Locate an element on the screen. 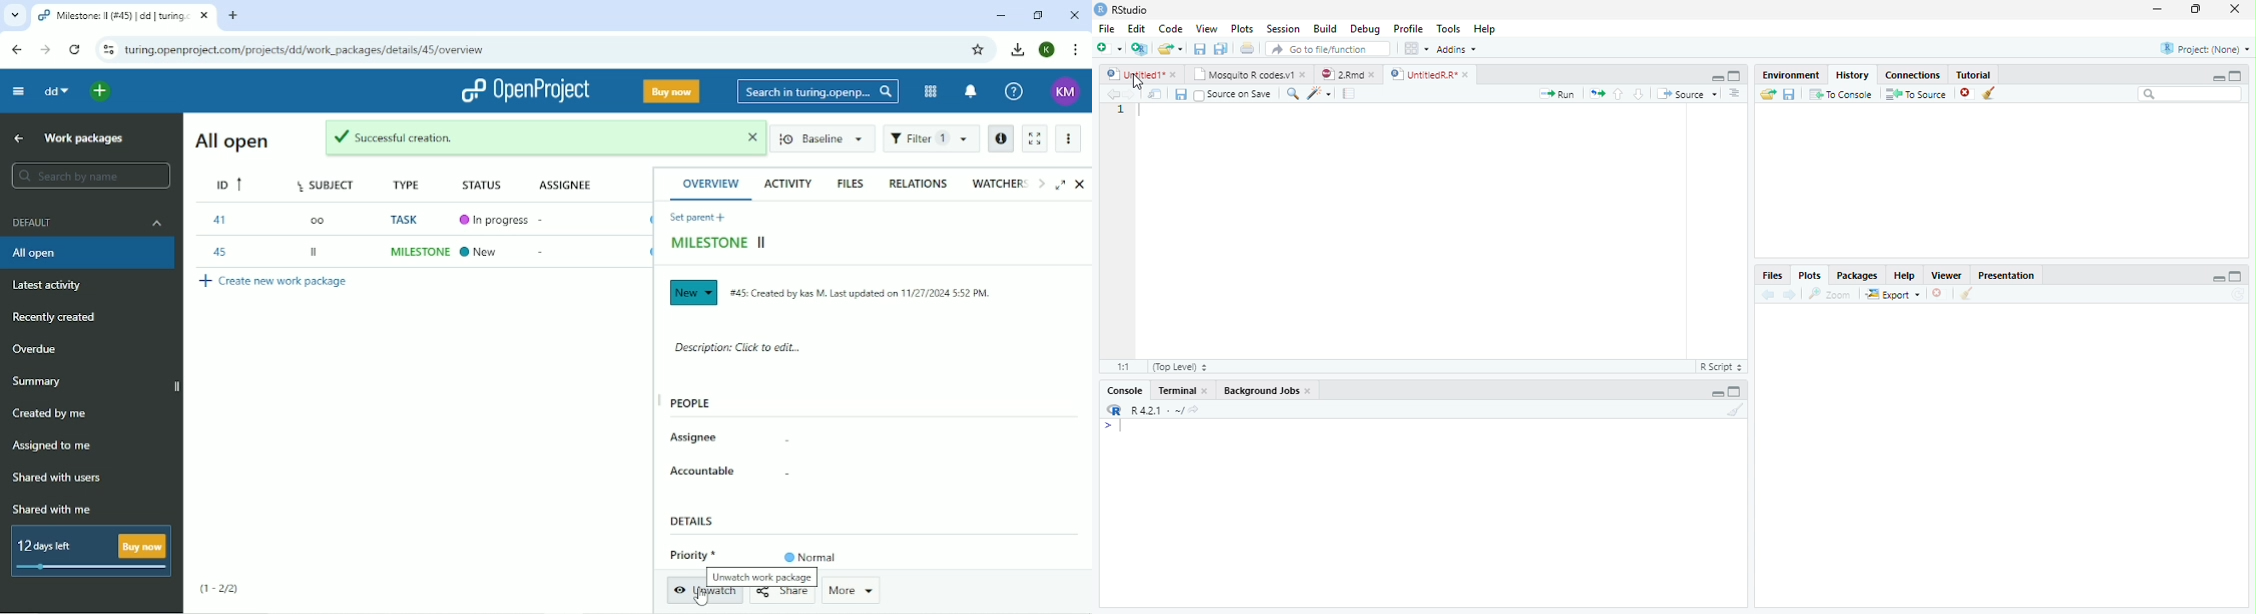 This screenshot has height=616, width=2268. Console is located at coordinates (1124, 388).